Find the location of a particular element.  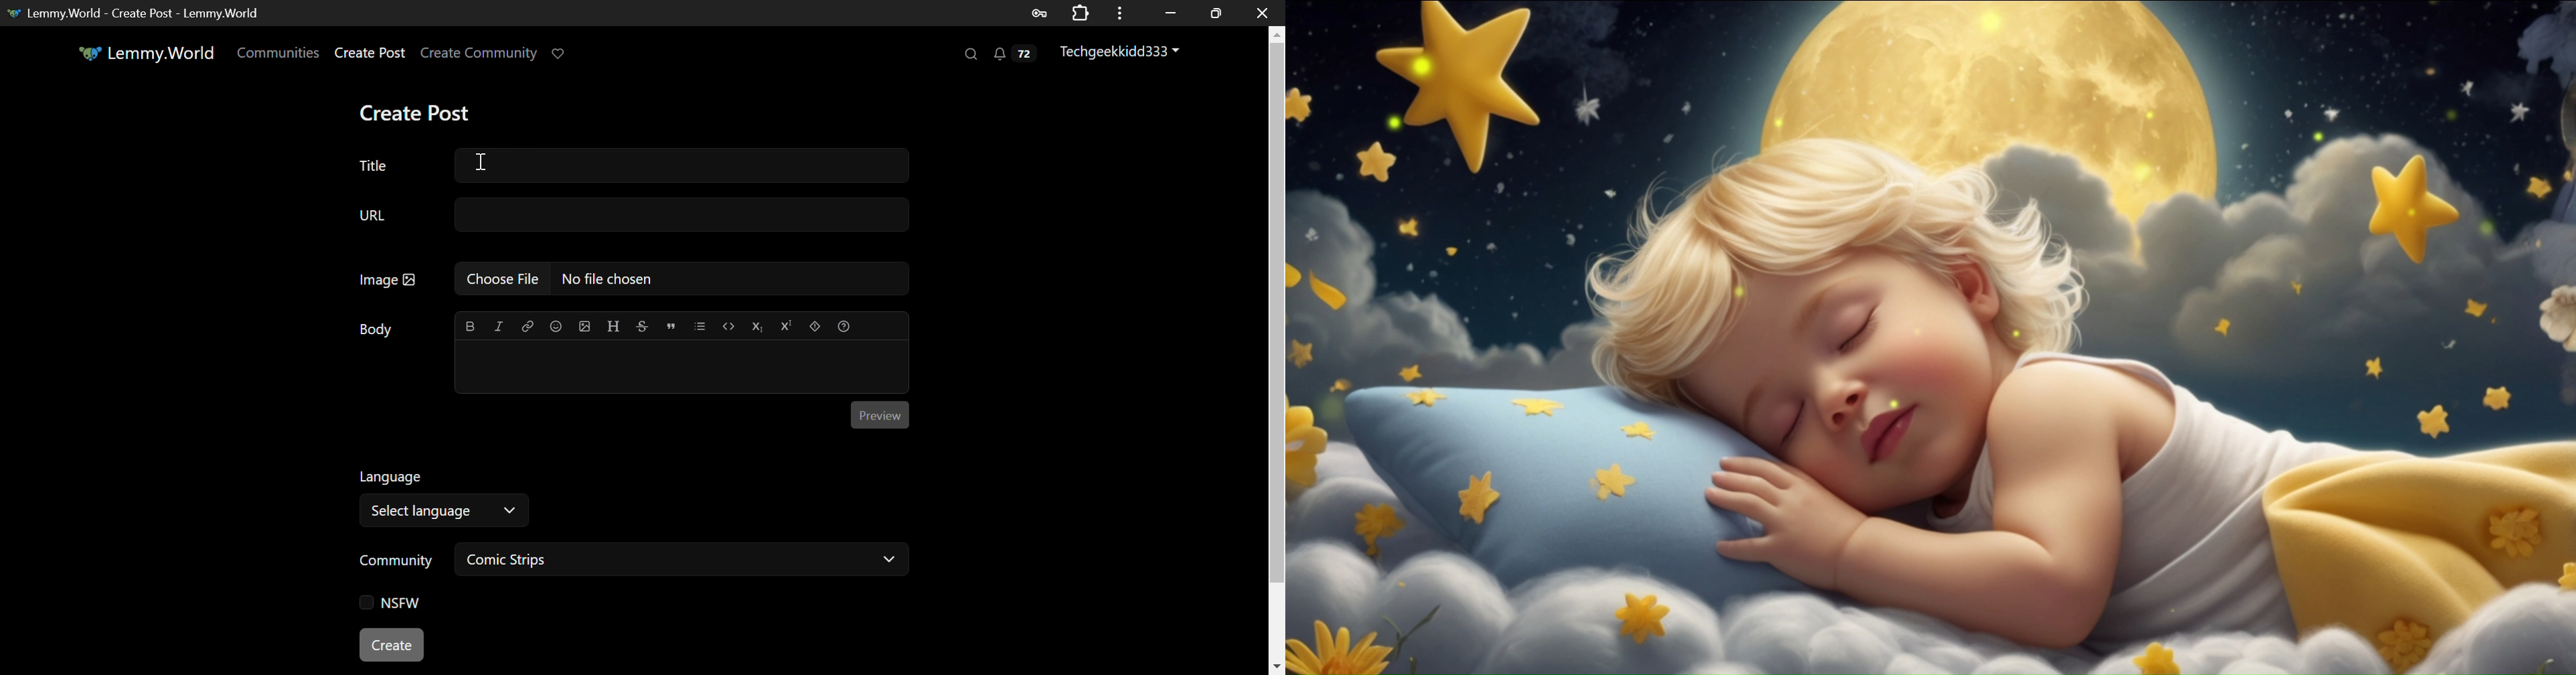

Preview is located at coordinates (878, 412).